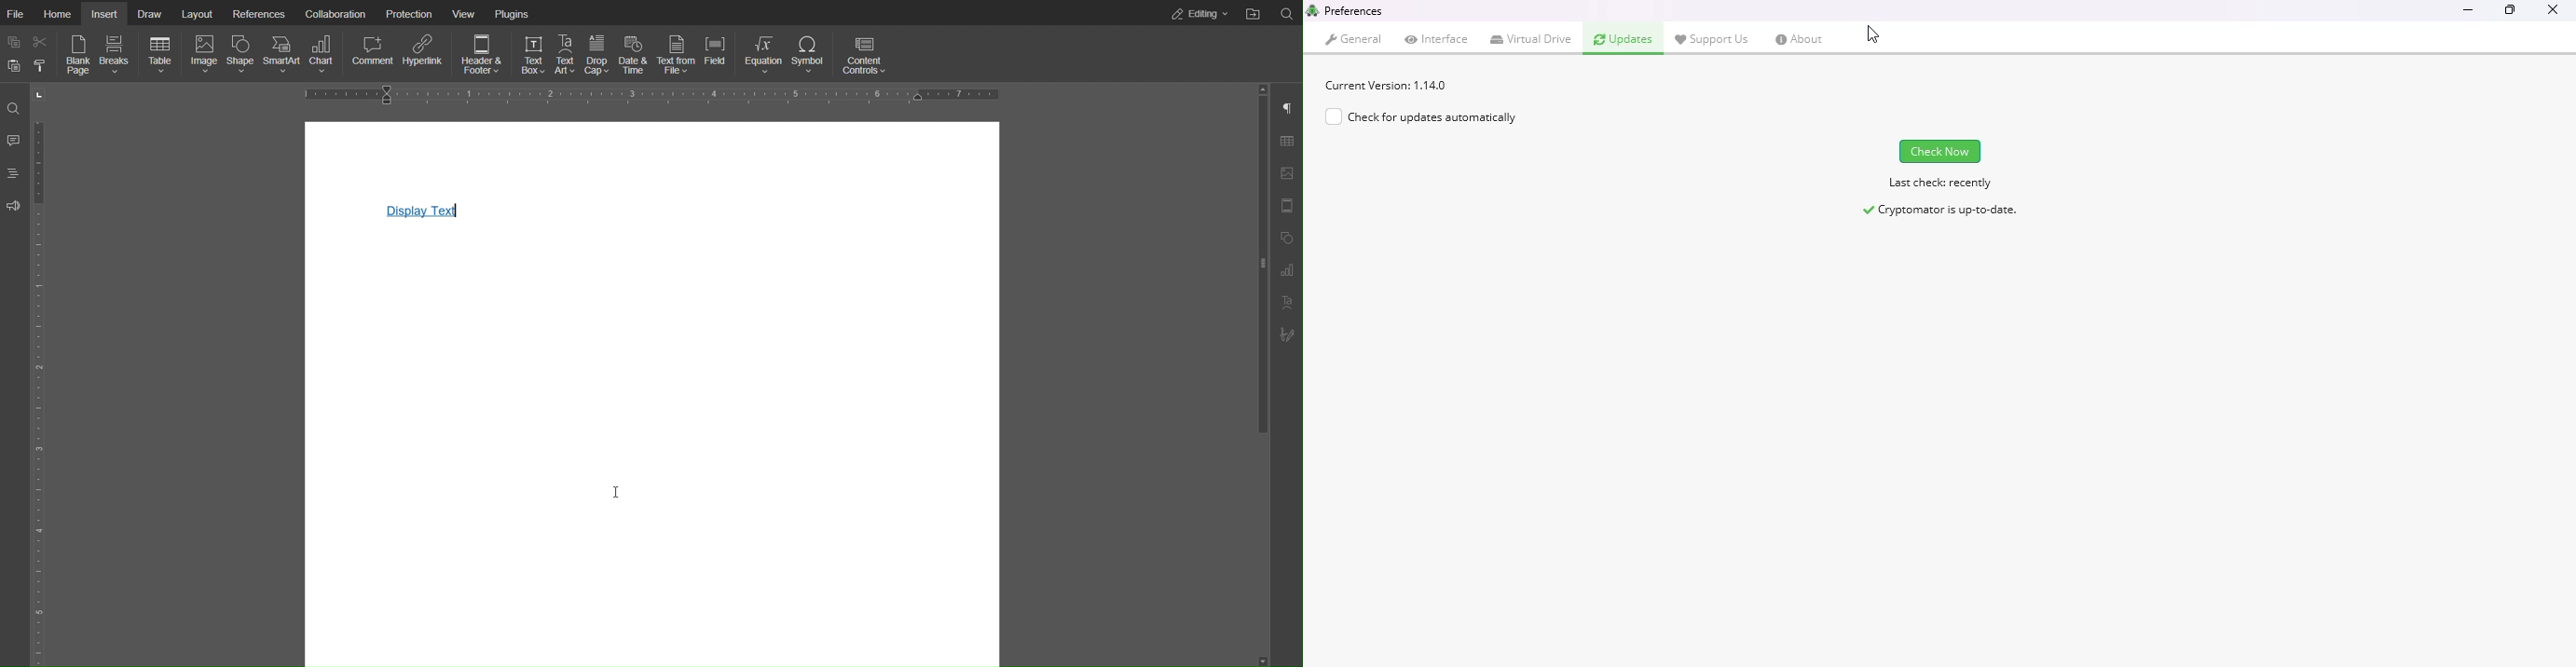 This screenshot has height=672, width=2576. Describe the element at coordinates (1290, 14) in the screenshot. I see `Search` at that location.